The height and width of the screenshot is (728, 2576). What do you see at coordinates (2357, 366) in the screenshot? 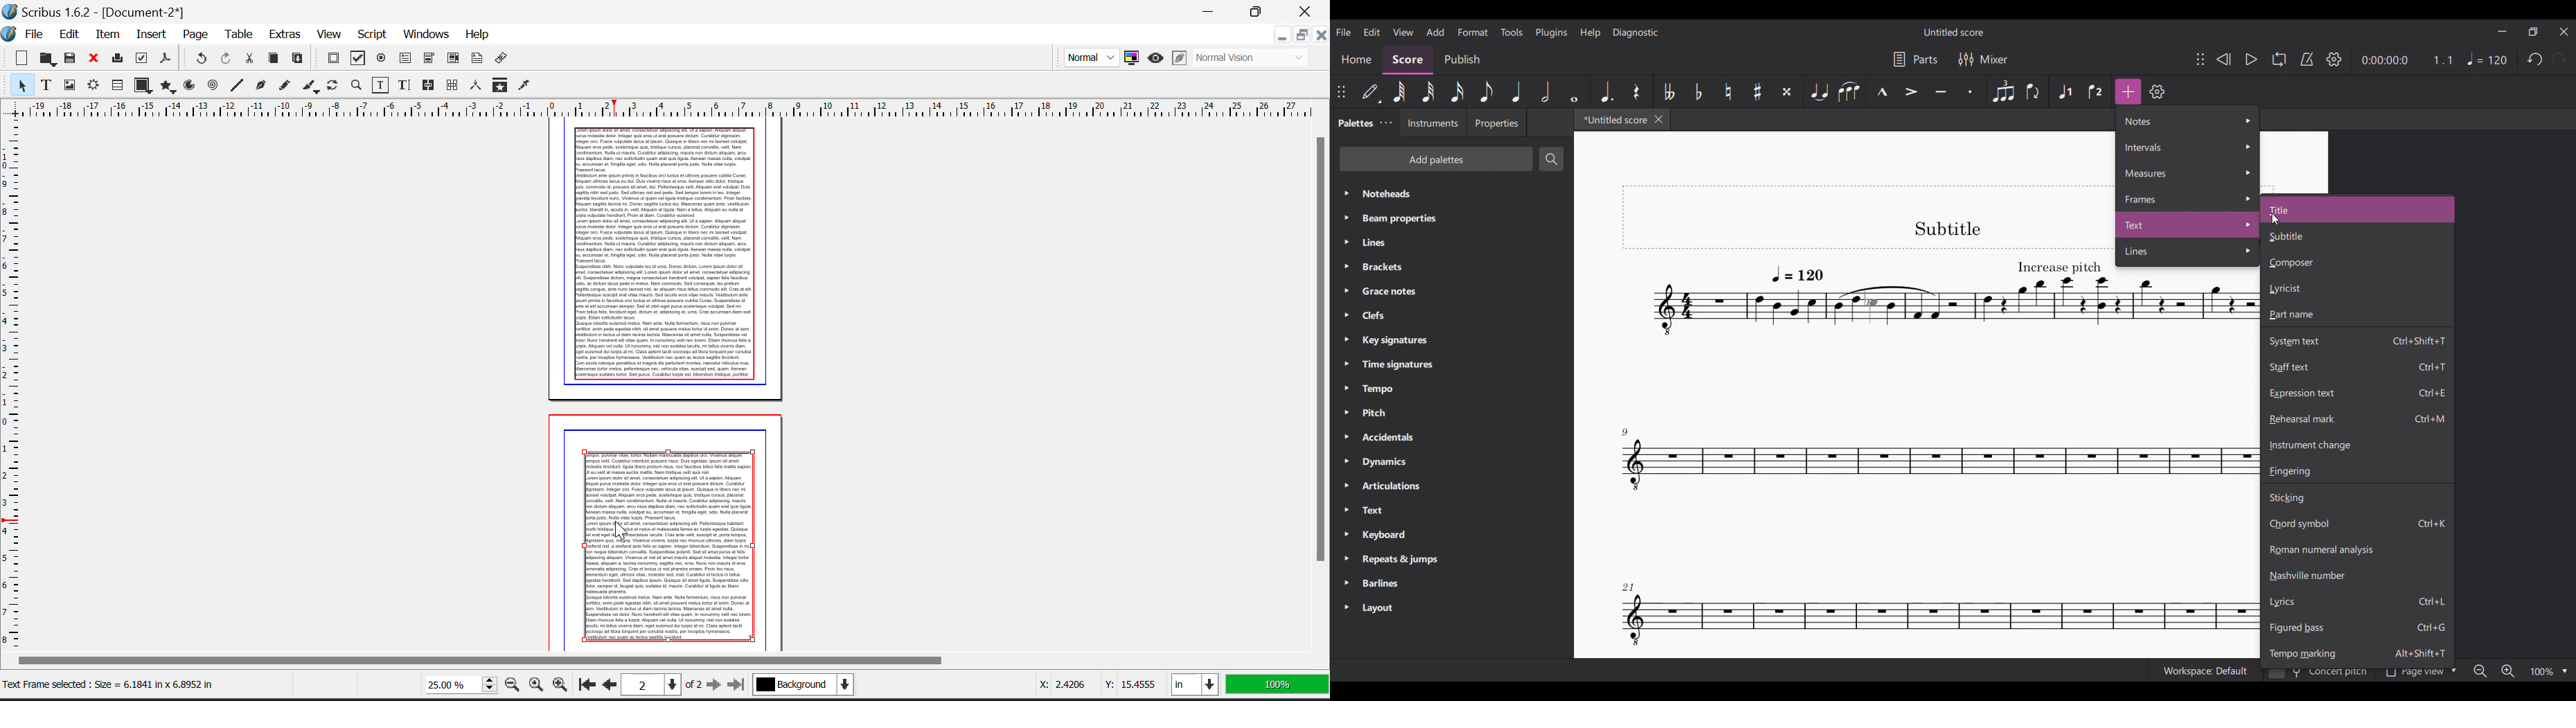
I see `Staff text` at bounding box center [2357, 366].